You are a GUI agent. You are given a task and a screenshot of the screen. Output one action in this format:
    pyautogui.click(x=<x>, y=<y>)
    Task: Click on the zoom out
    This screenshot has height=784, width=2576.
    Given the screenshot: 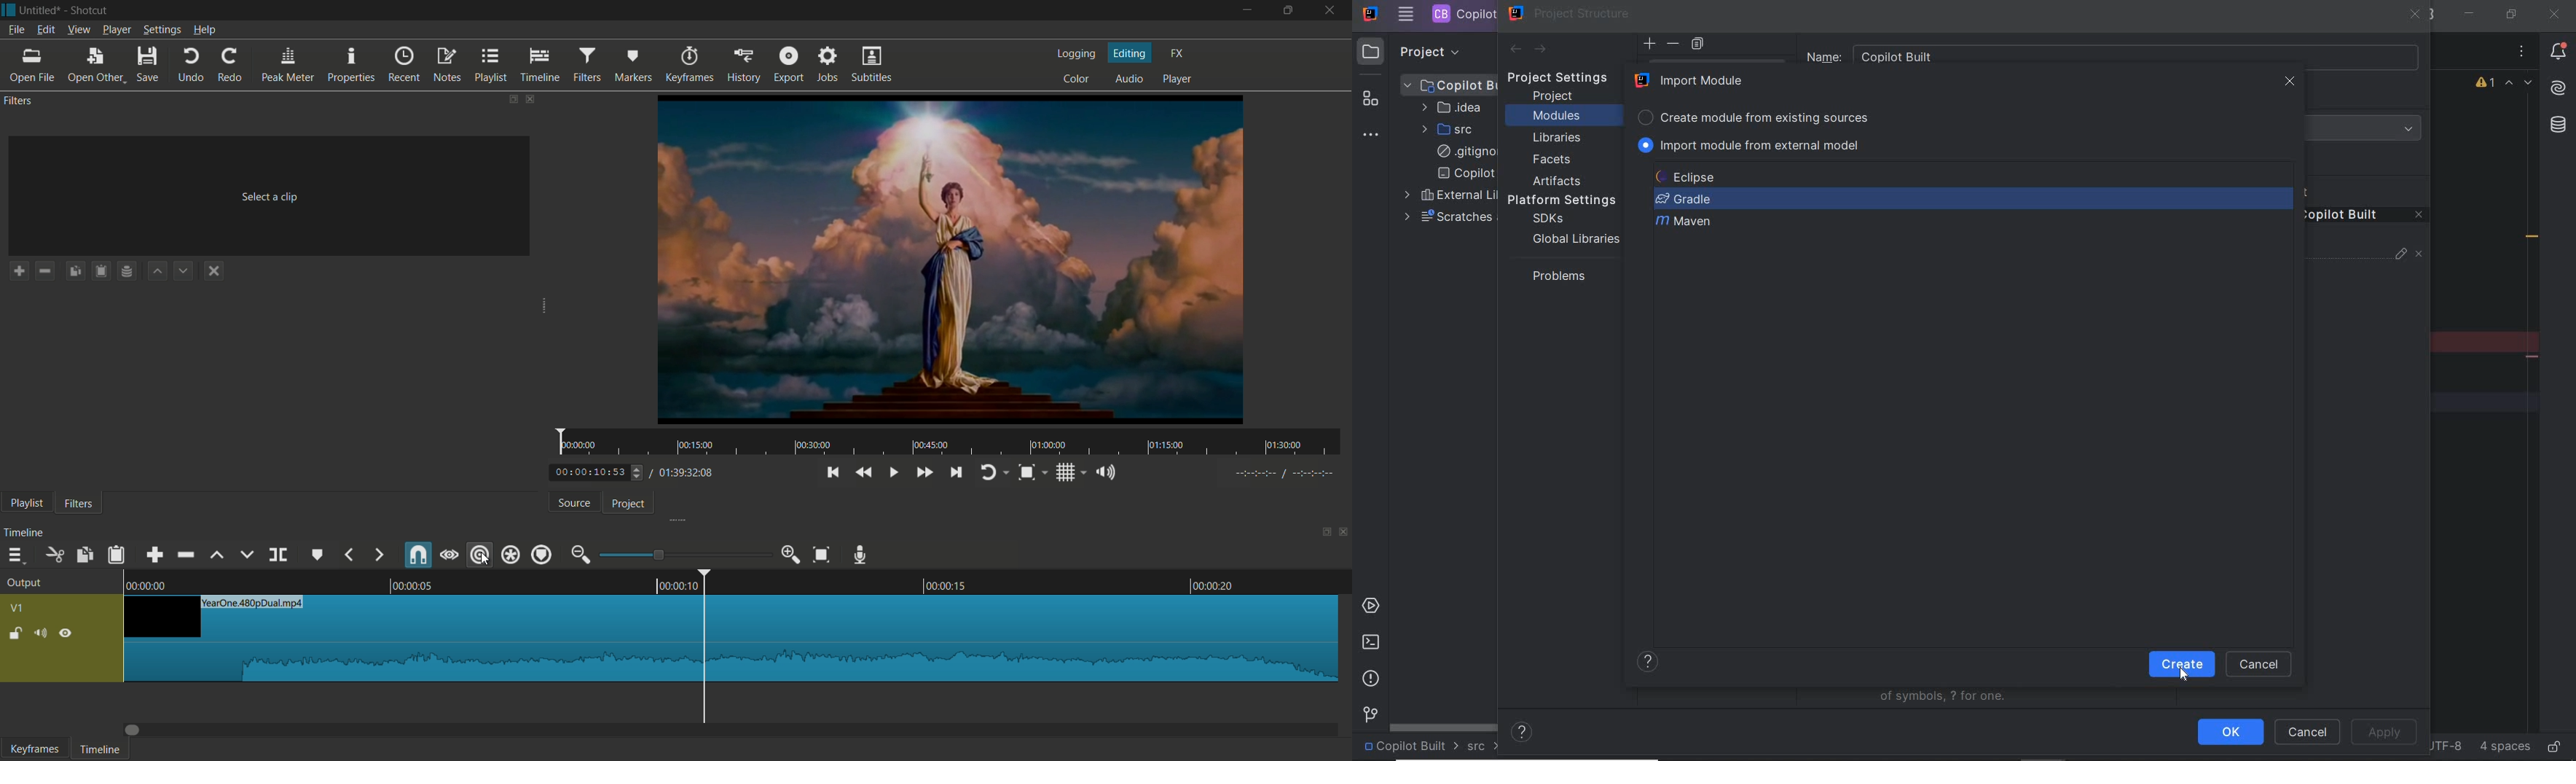 What is the action you would take?
    pyautogui.click(x=581, y=555)
    